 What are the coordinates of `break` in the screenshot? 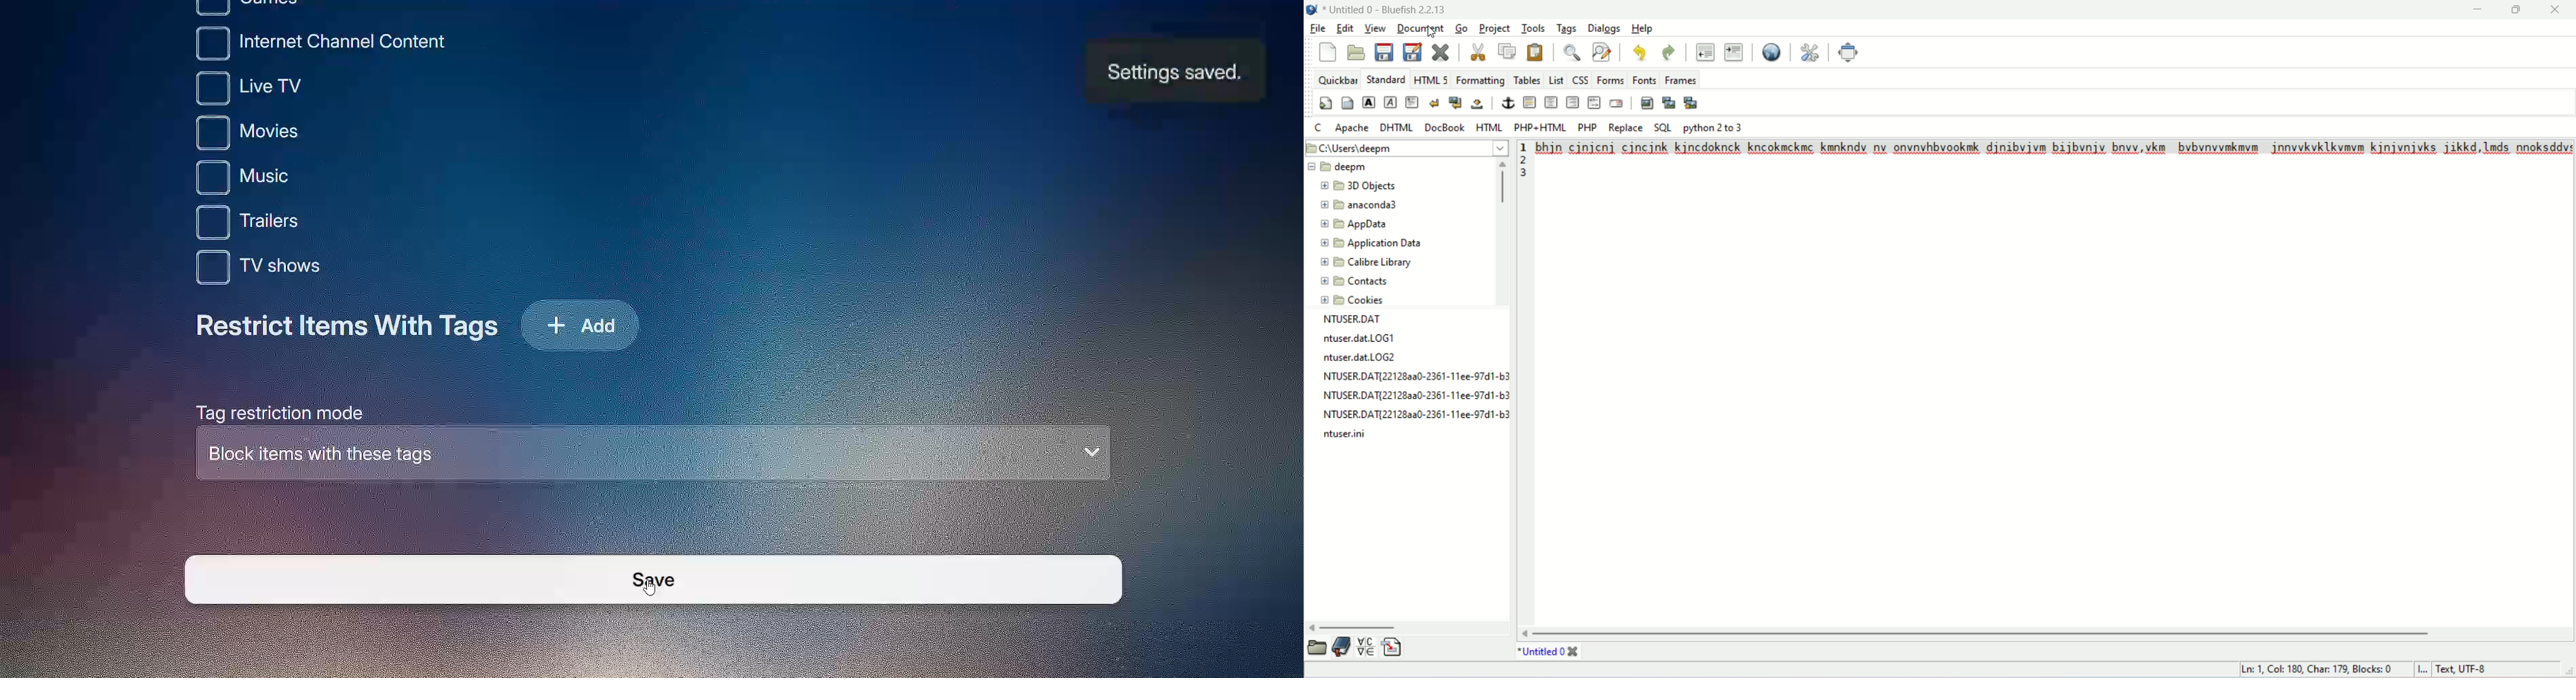 It's located at (1437, 103).